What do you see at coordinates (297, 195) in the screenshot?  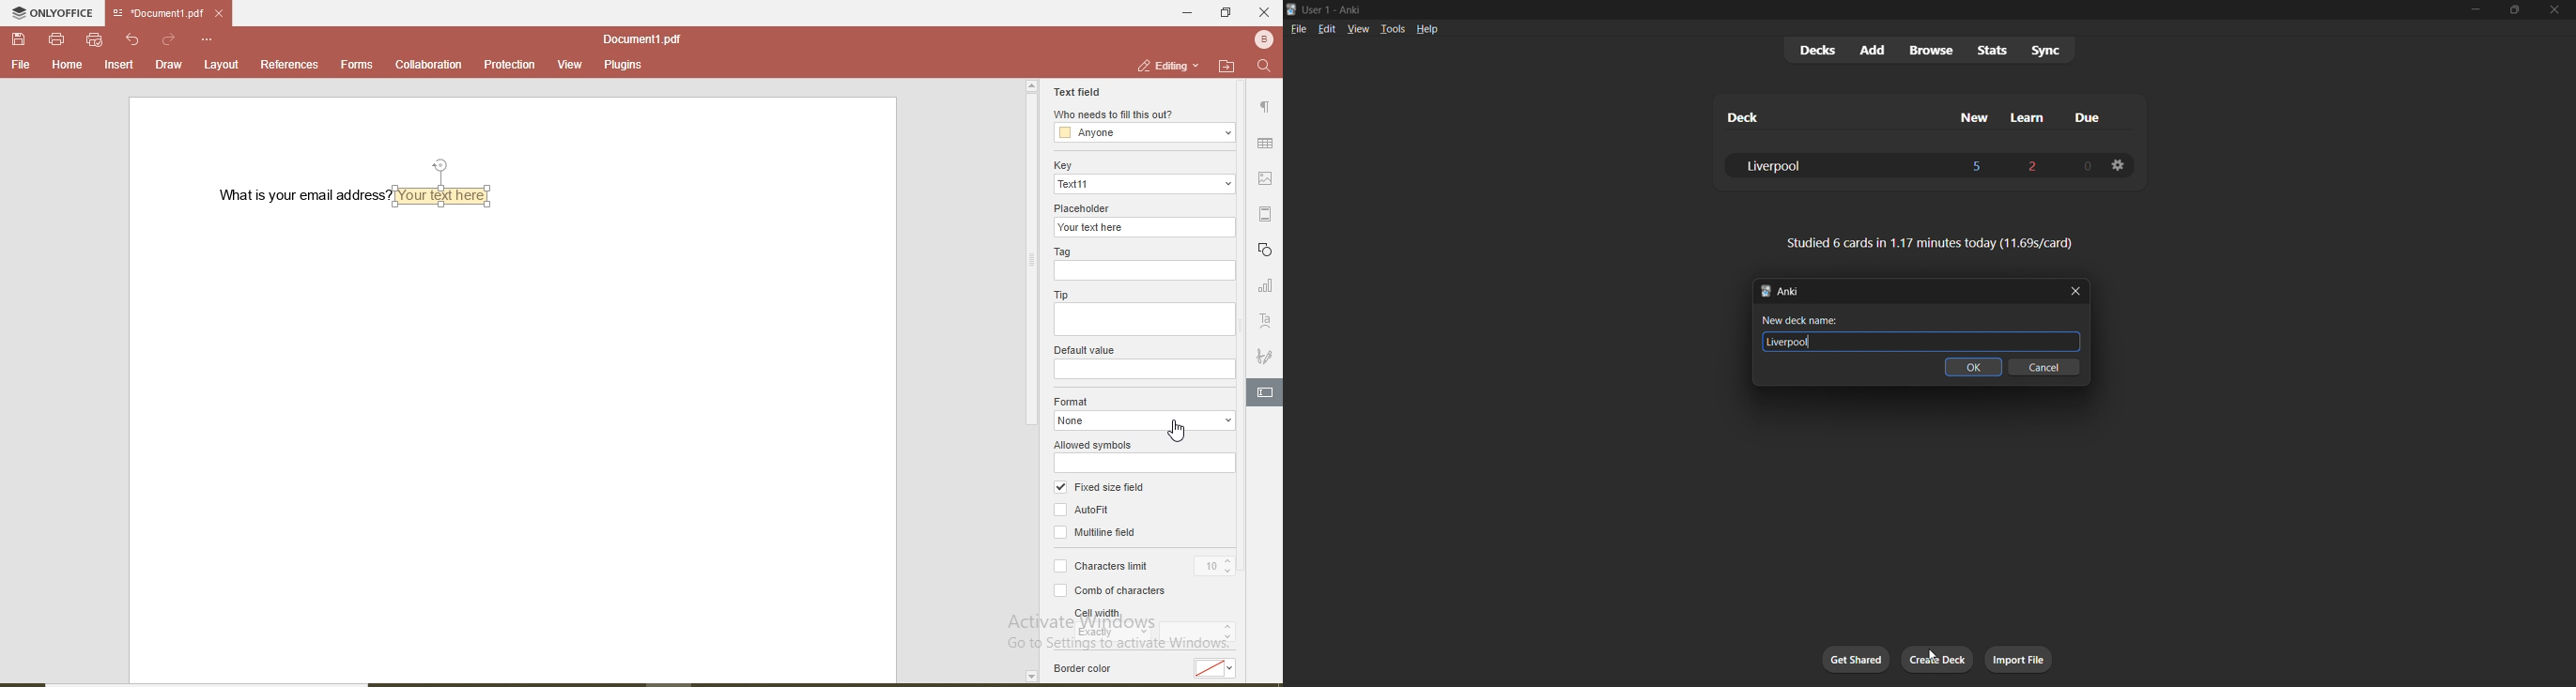 I see `what is your email address?` at bounding box center [297, 195].